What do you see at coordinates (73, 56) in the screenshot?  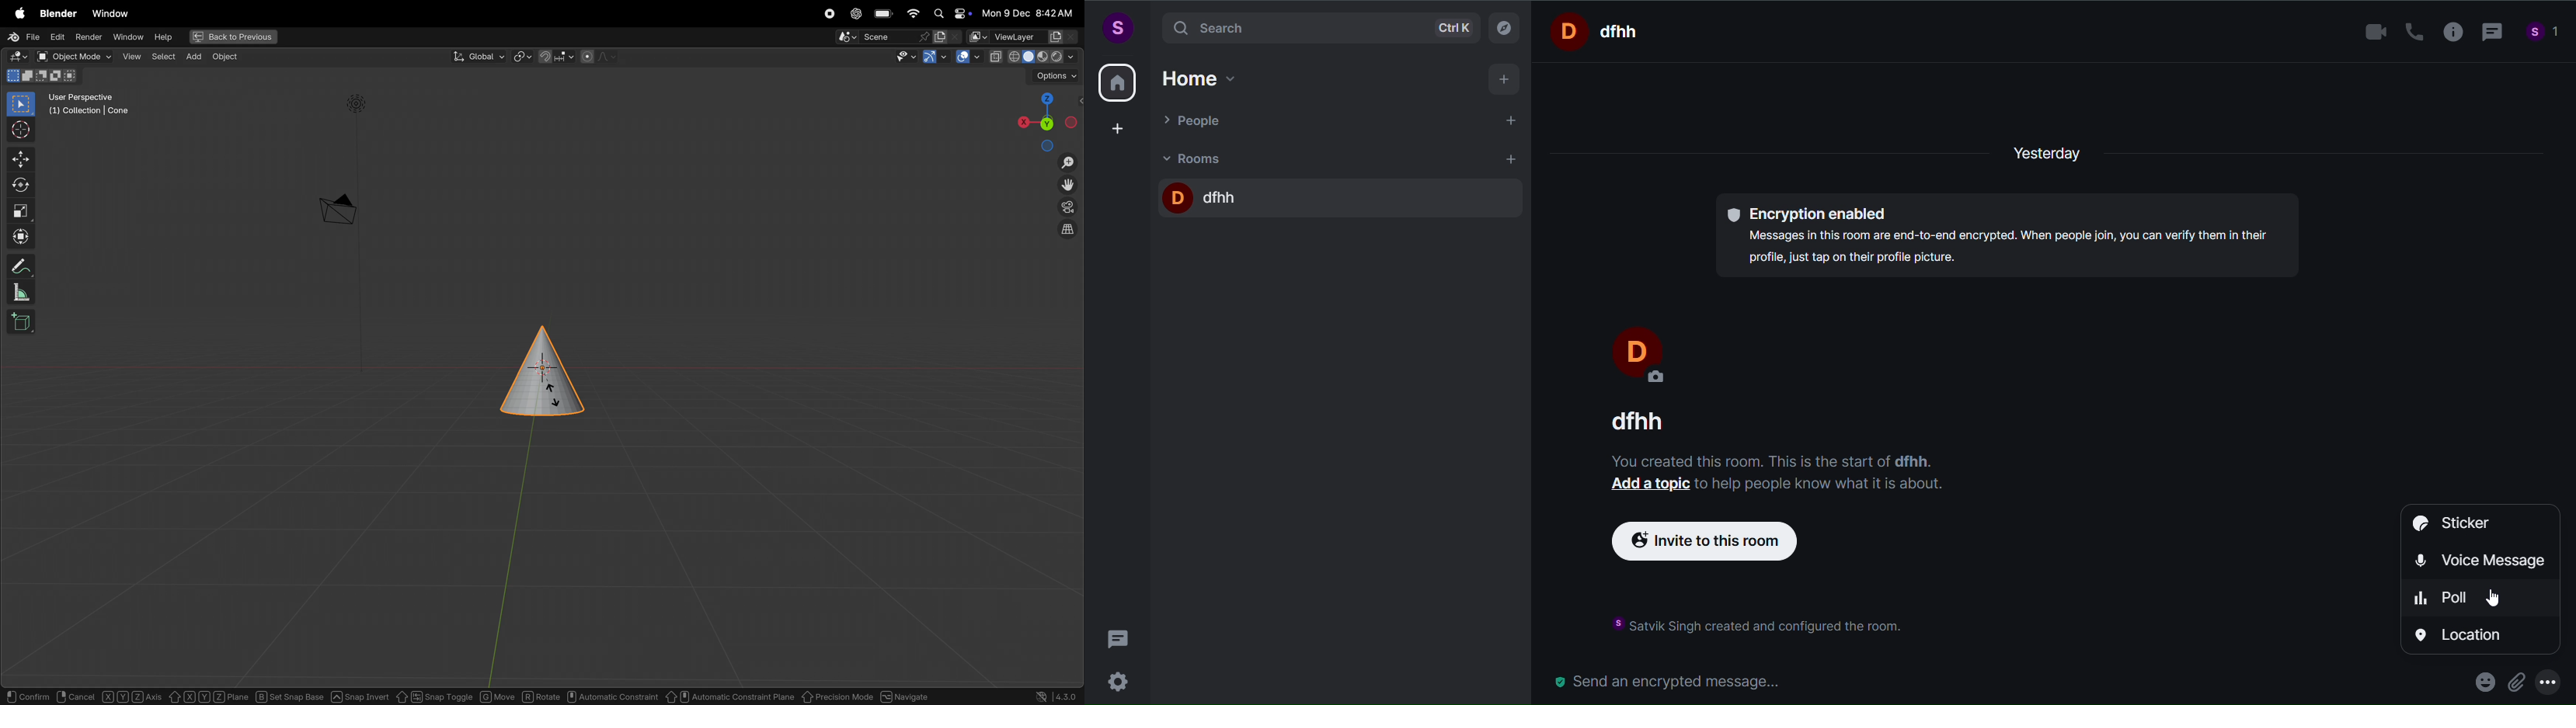 I see `object mode` at bounding box center [73, 56].